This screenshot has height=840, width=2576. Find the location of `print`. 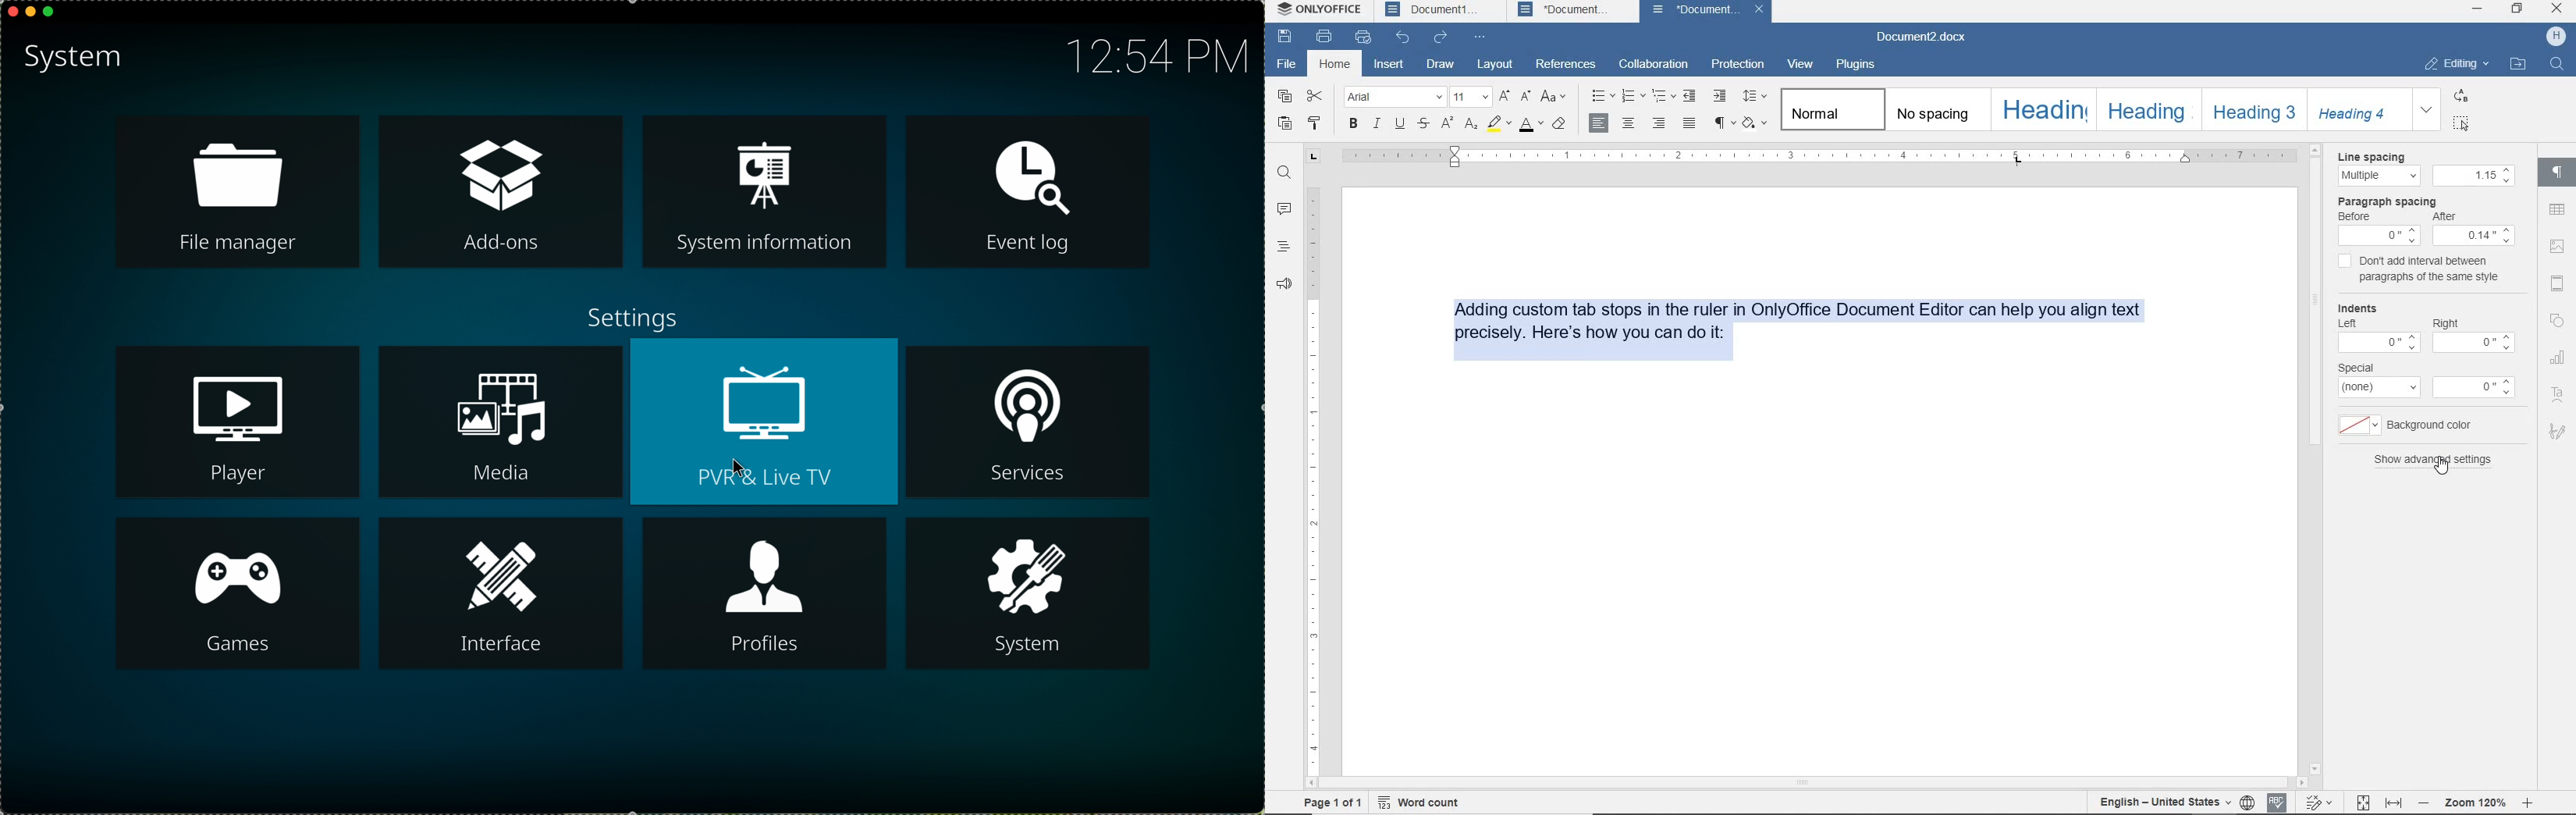

print is located at coordinates (1324, 37).